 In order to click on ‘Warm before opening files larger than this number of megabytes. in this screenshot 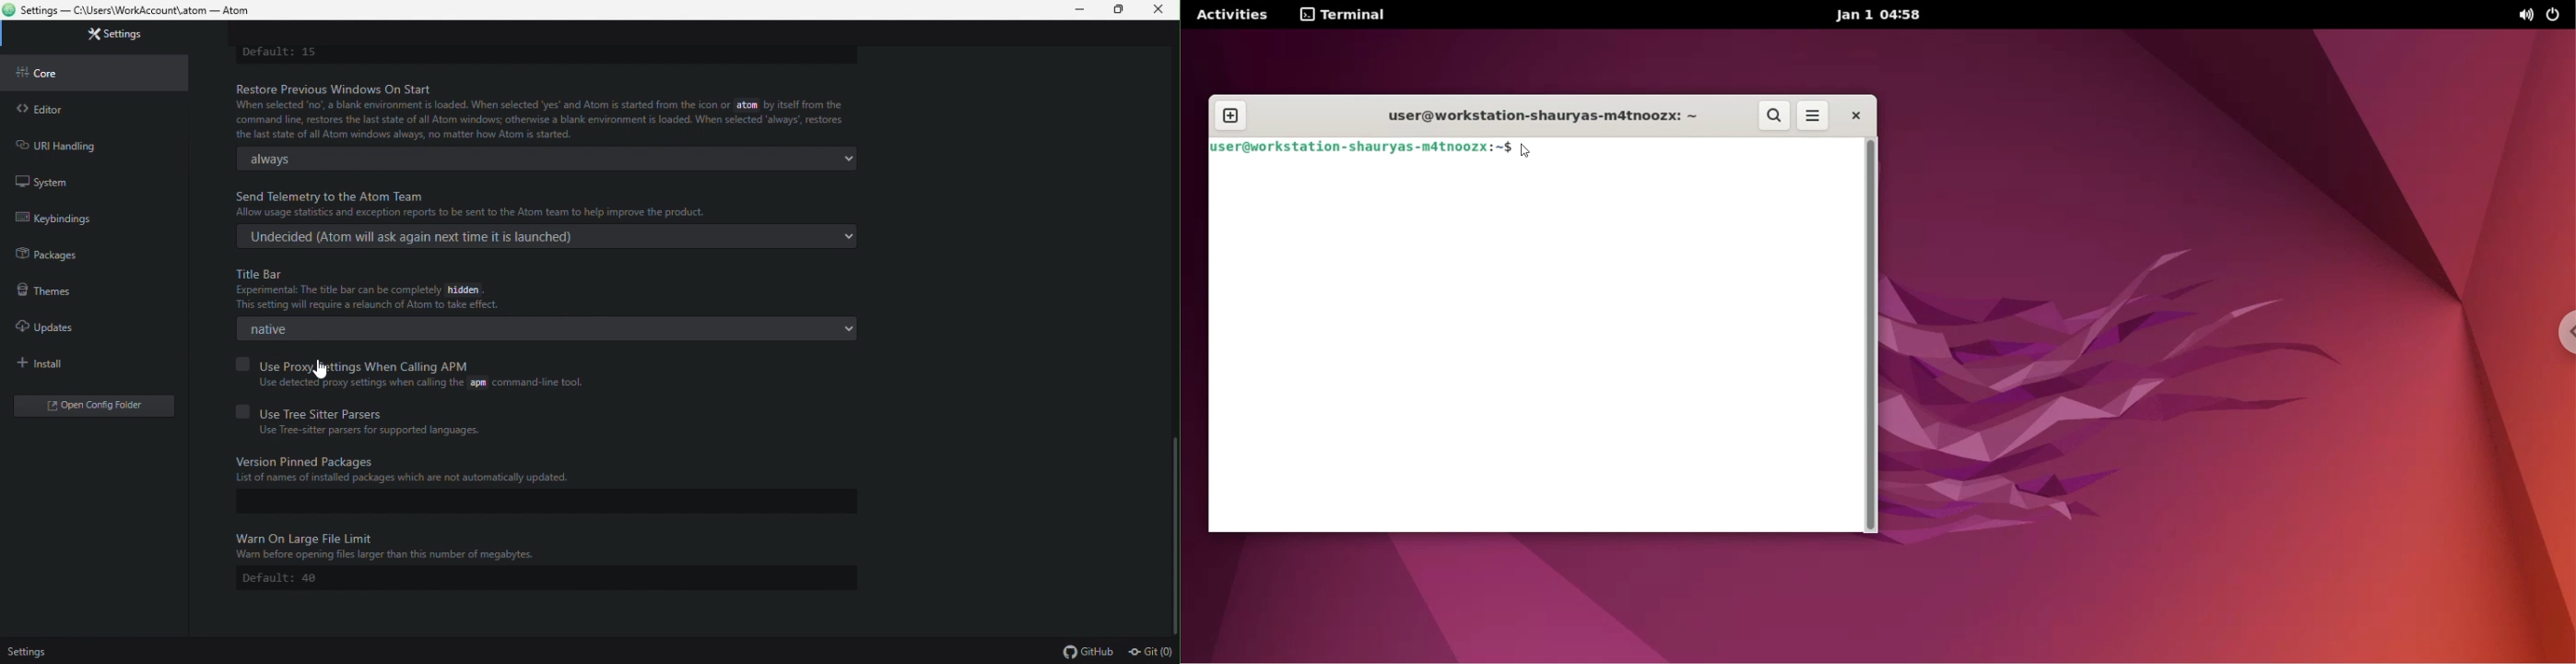, I will do `click(390, 556)`.